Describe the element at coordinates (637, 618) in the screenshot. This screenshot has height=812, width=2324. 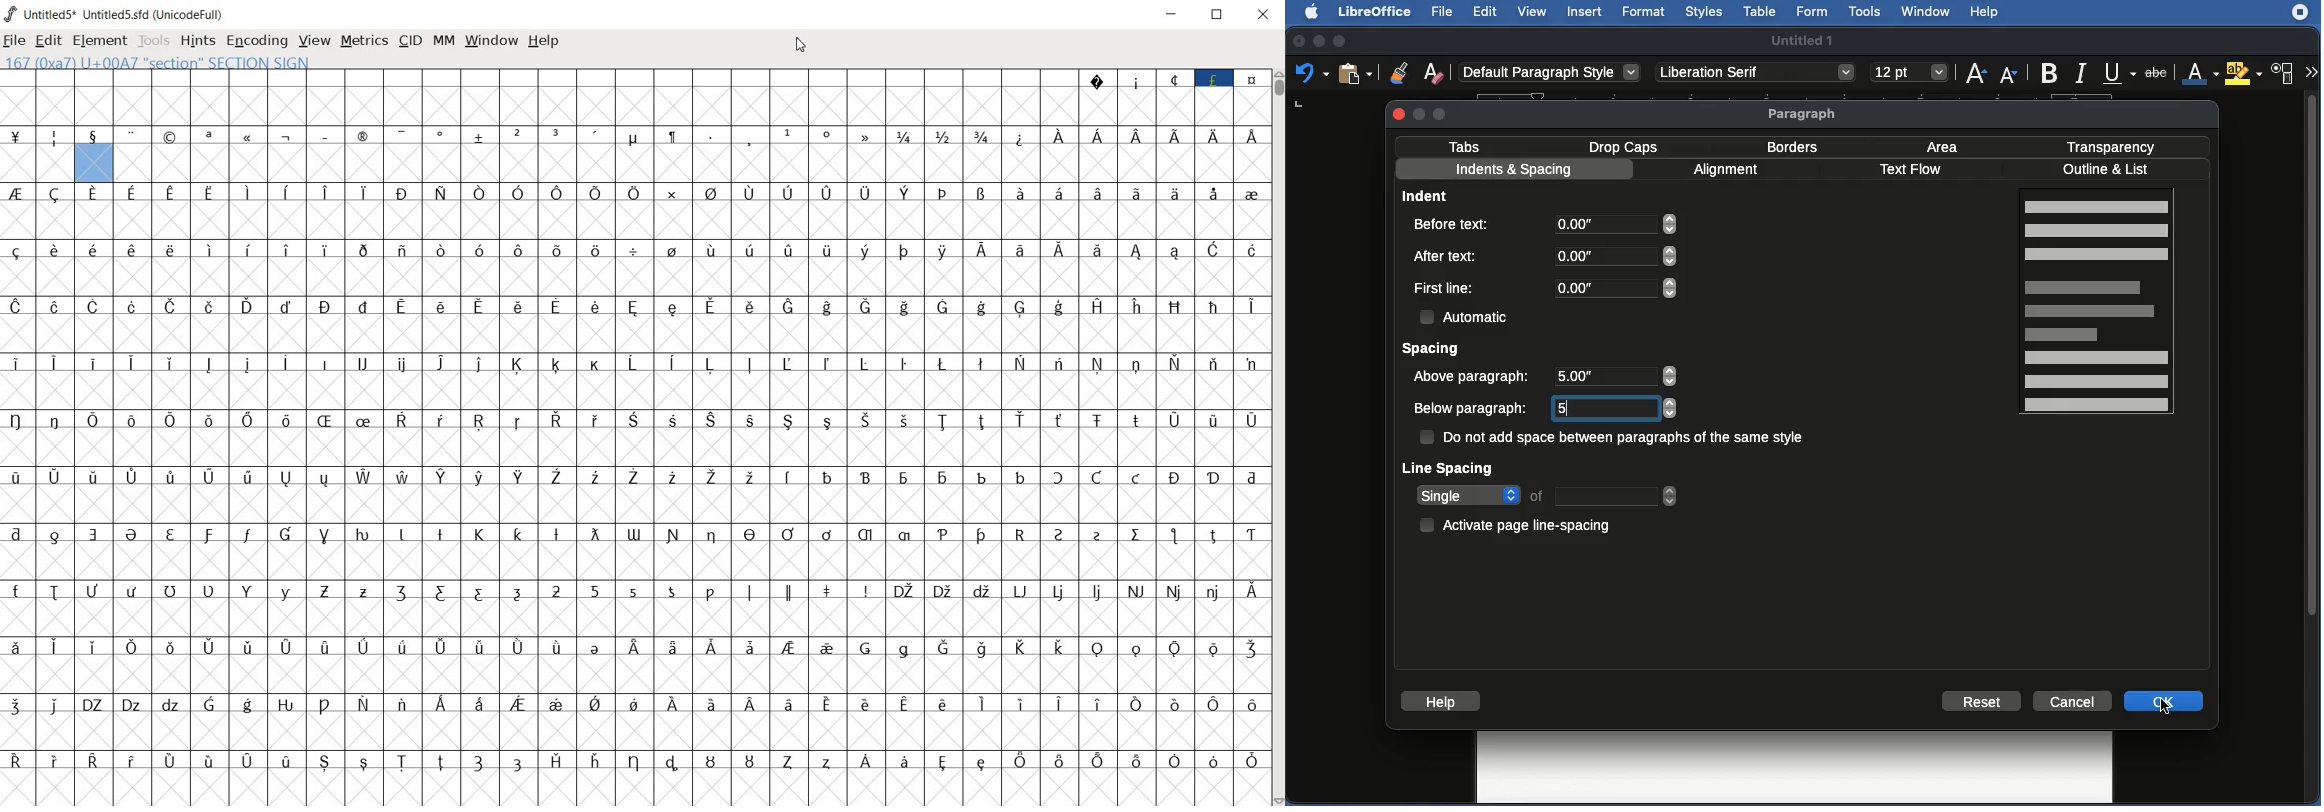
I see `empty cells` at that location.